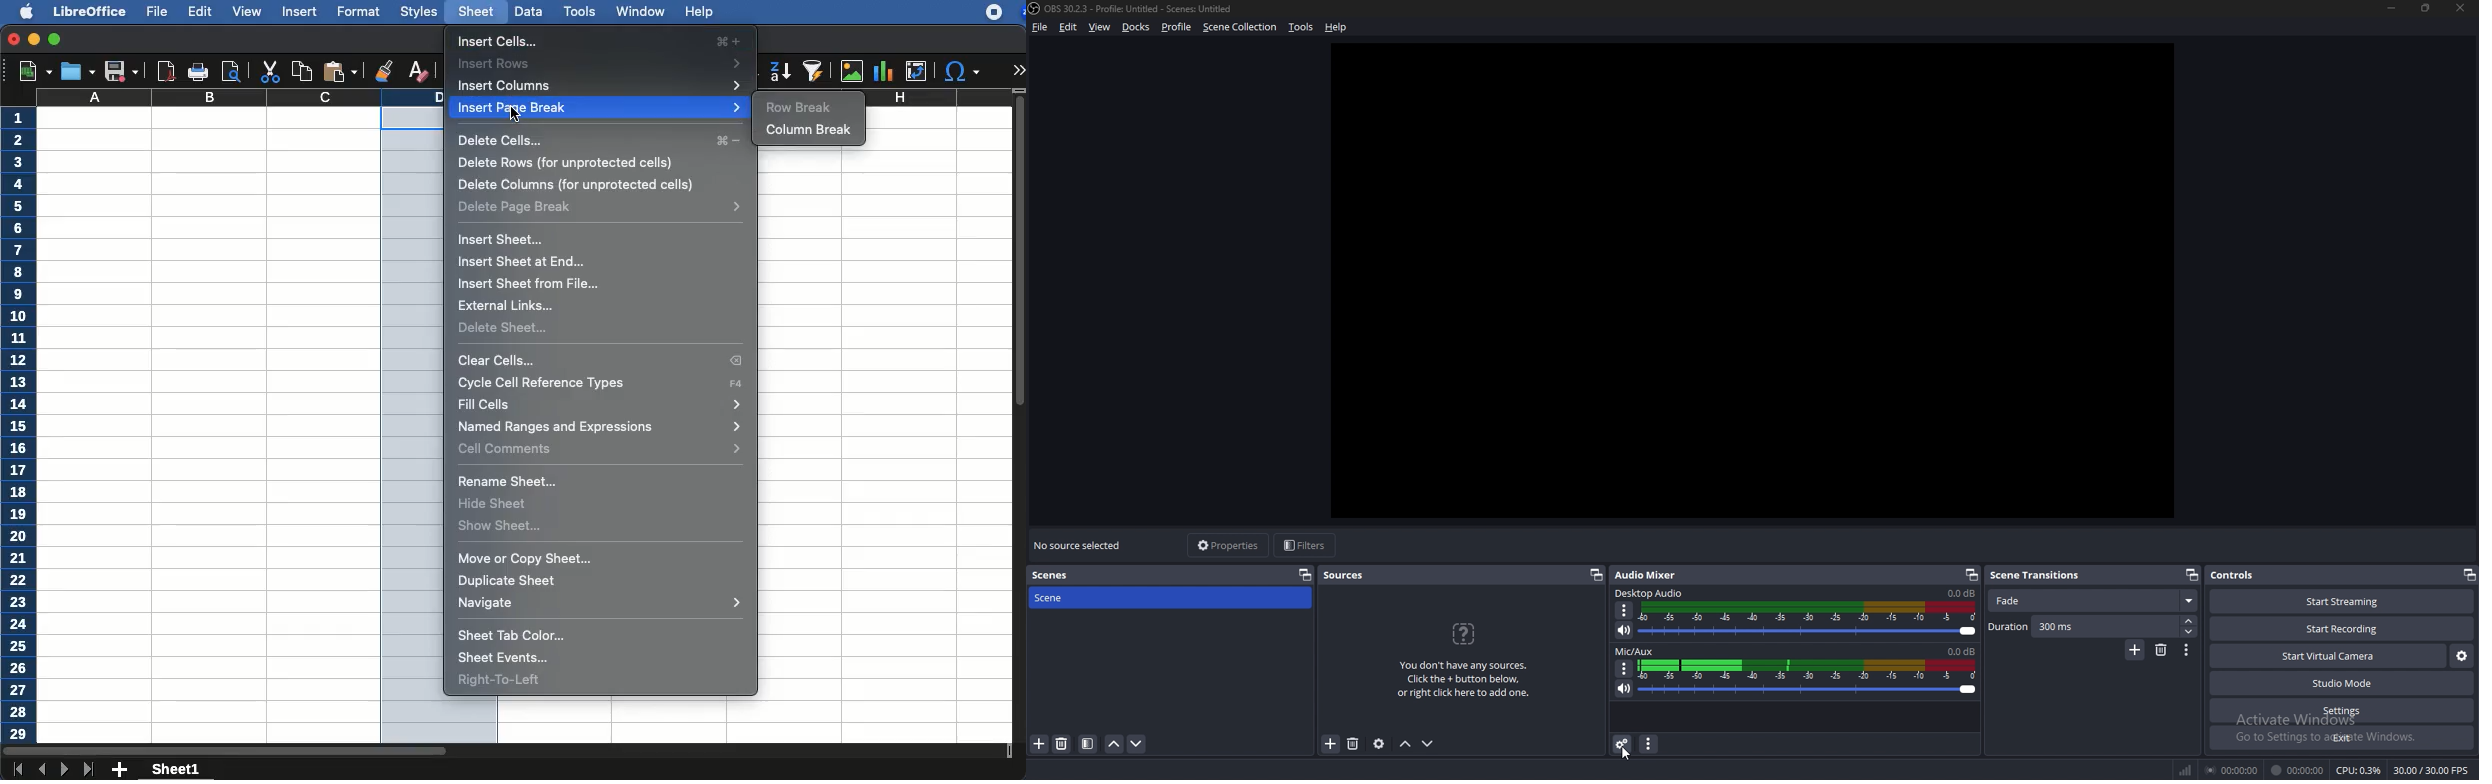 The image size is (2492, 784). I want to click on mute, so click(1623, 688).